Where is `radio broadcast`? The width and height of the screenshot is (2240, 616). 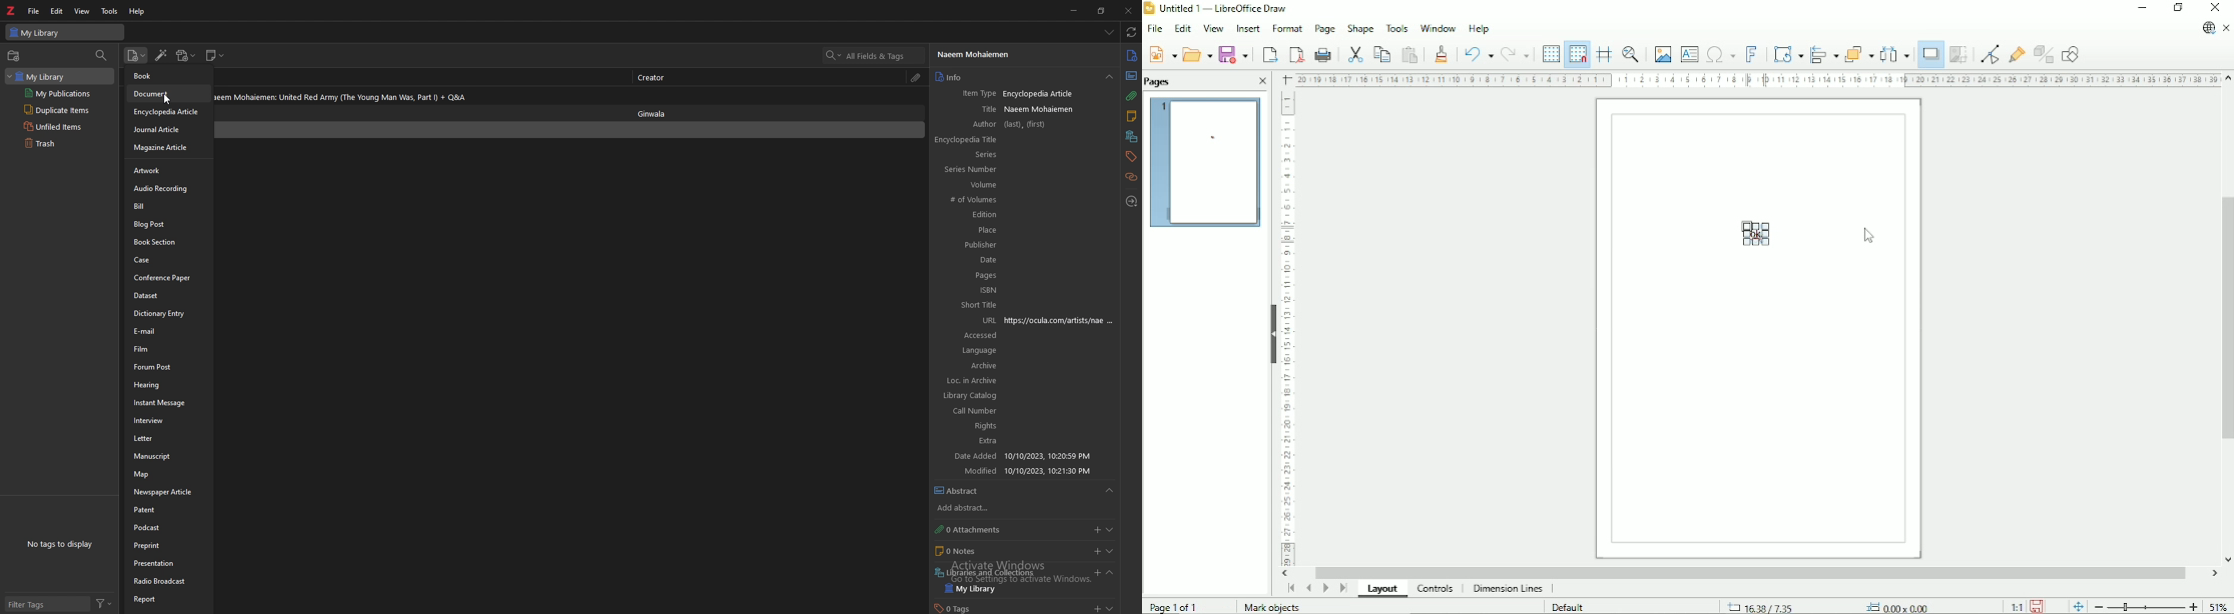
radio broadcast is located at coordinates (168, 581).